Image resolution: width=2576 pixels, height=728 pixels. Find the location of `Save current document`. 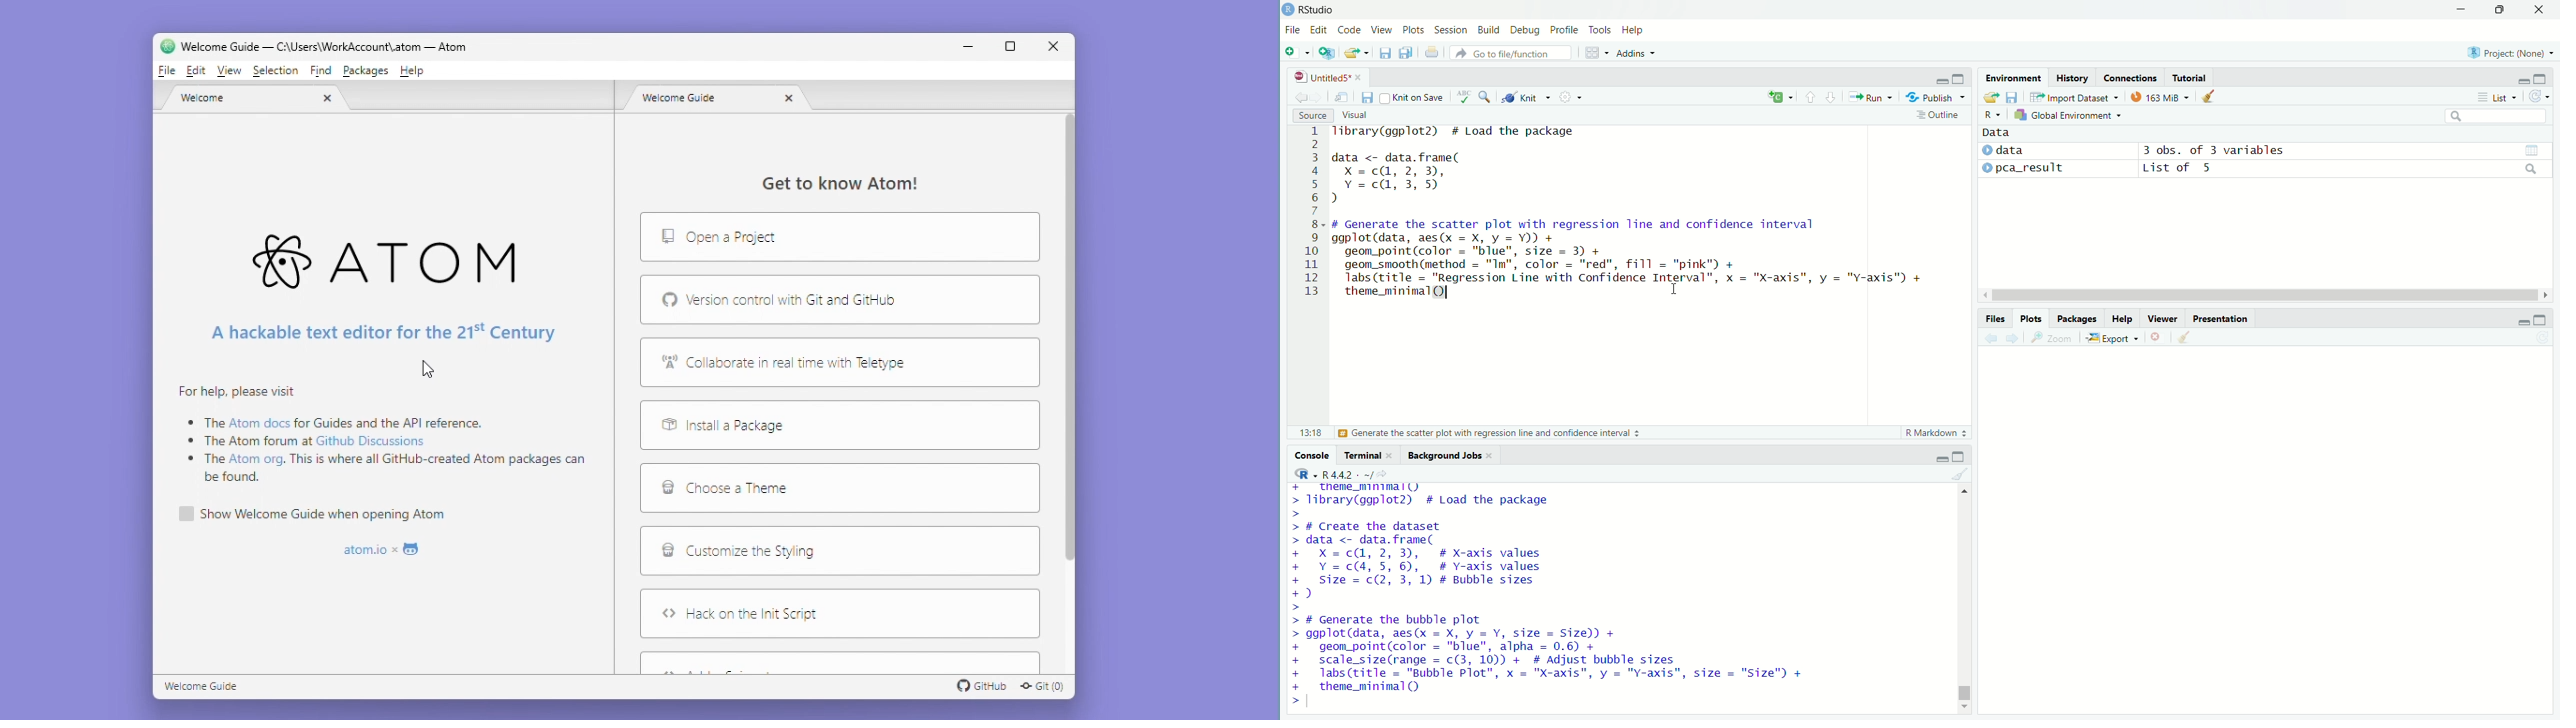

Save current document is located at coordinates (1384, 53).